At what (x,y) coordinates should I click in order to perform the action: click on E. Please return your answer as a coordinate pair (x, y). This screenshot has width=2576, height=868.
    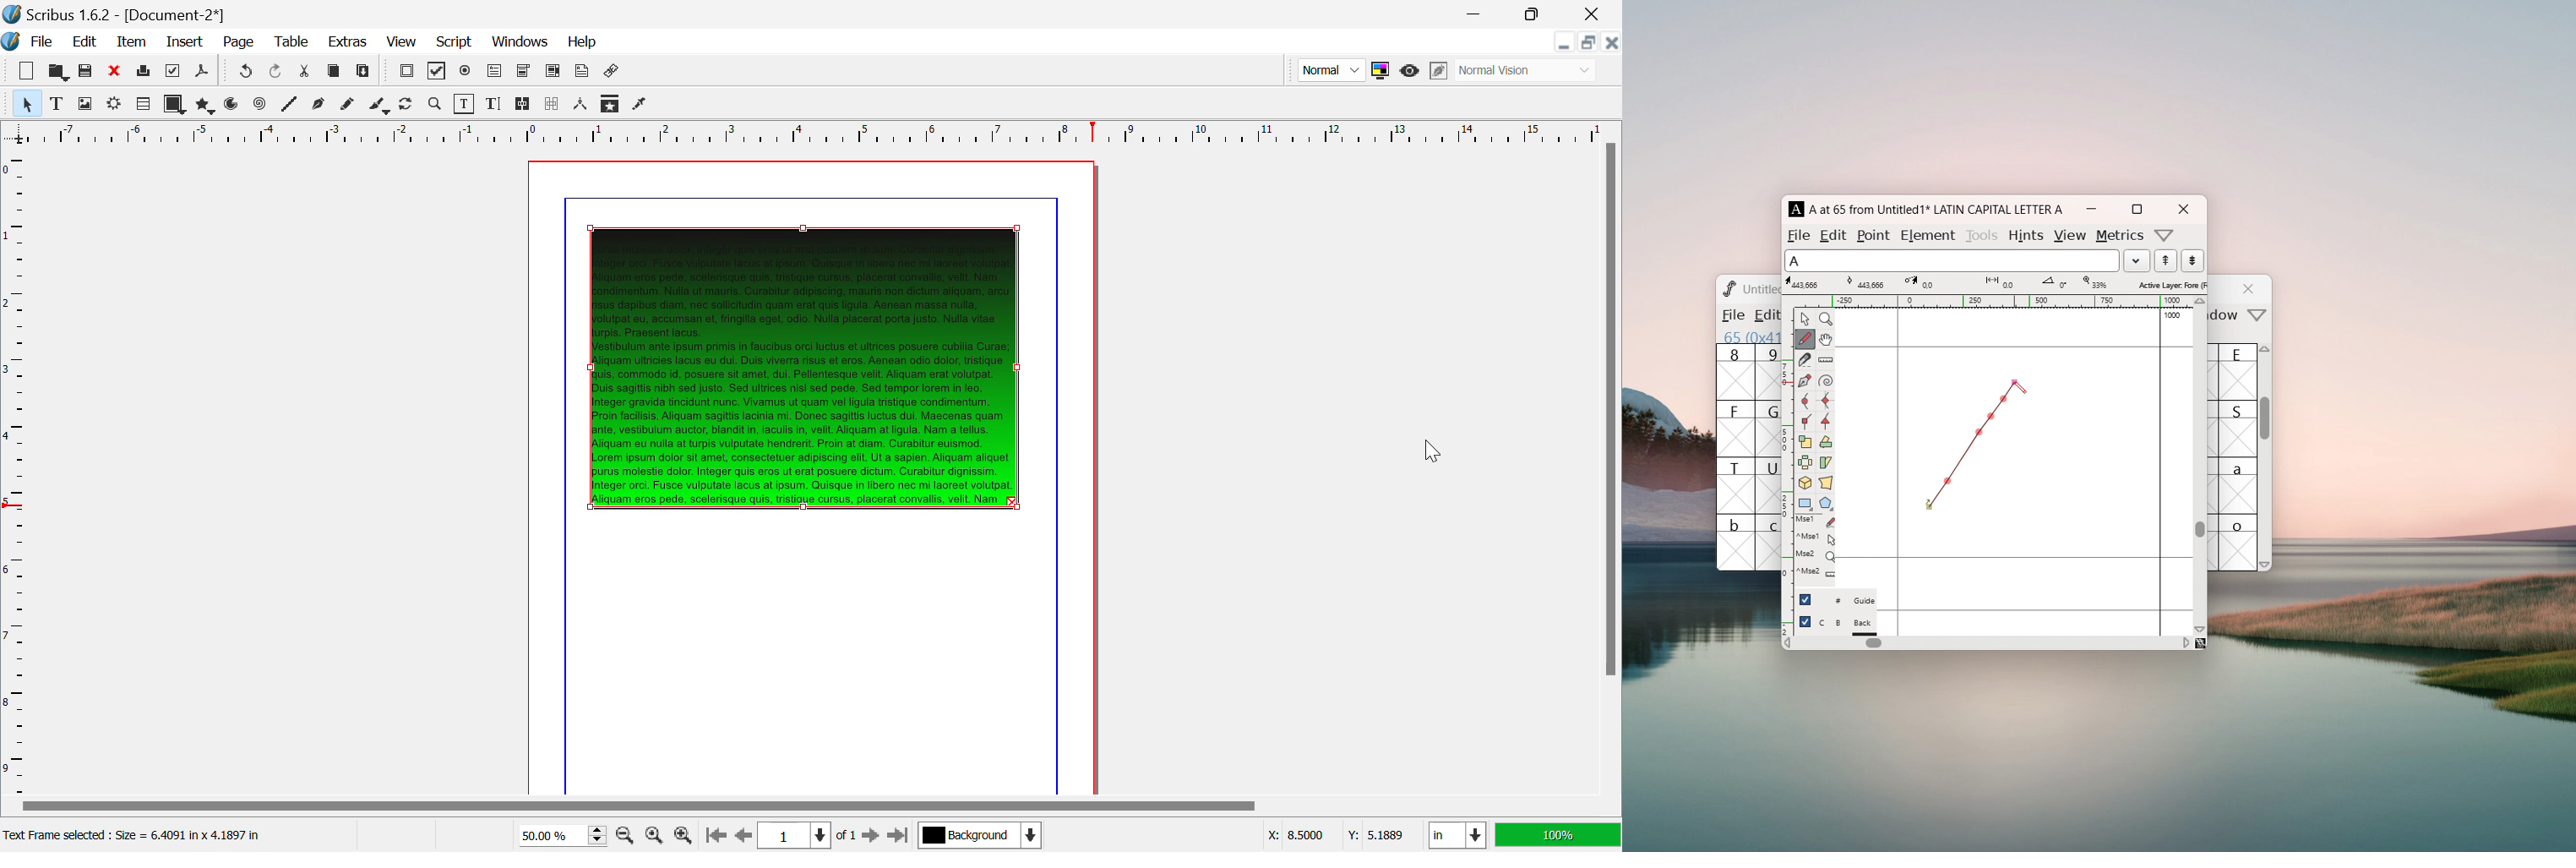
    Looking at the image, I should click on (2239, 372).